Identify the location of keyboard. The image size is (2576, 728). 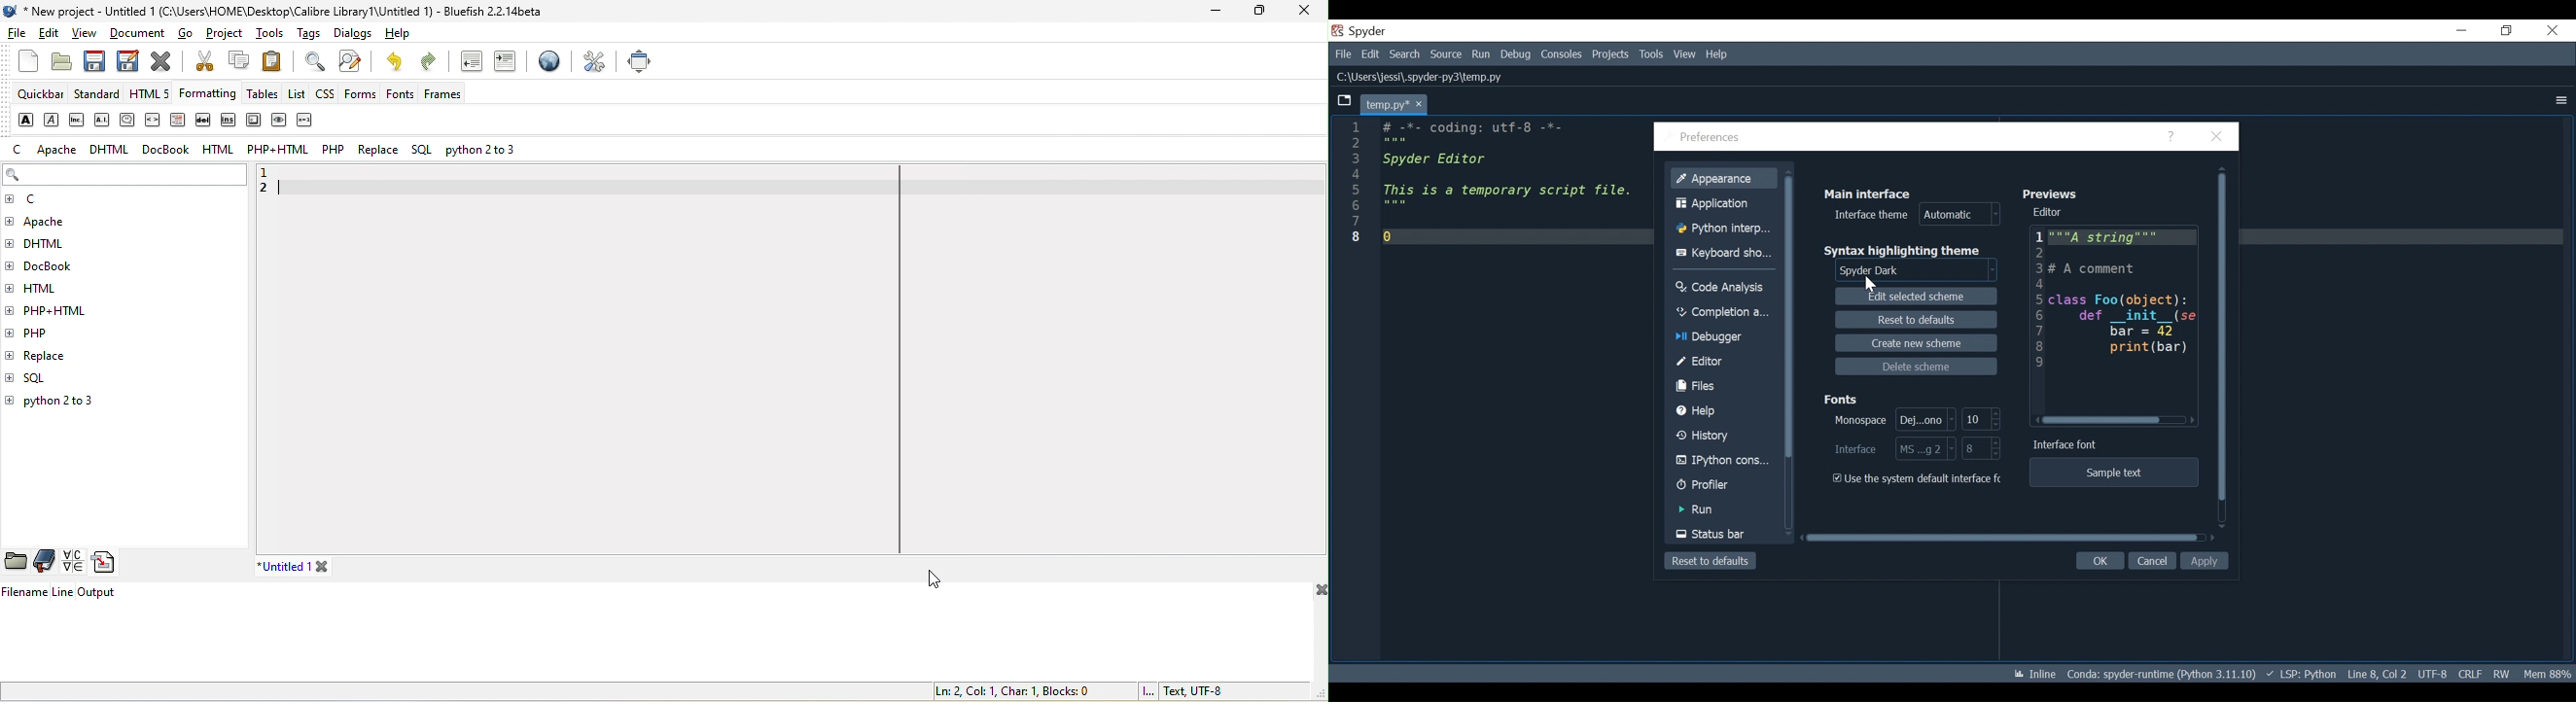
(253, 121).